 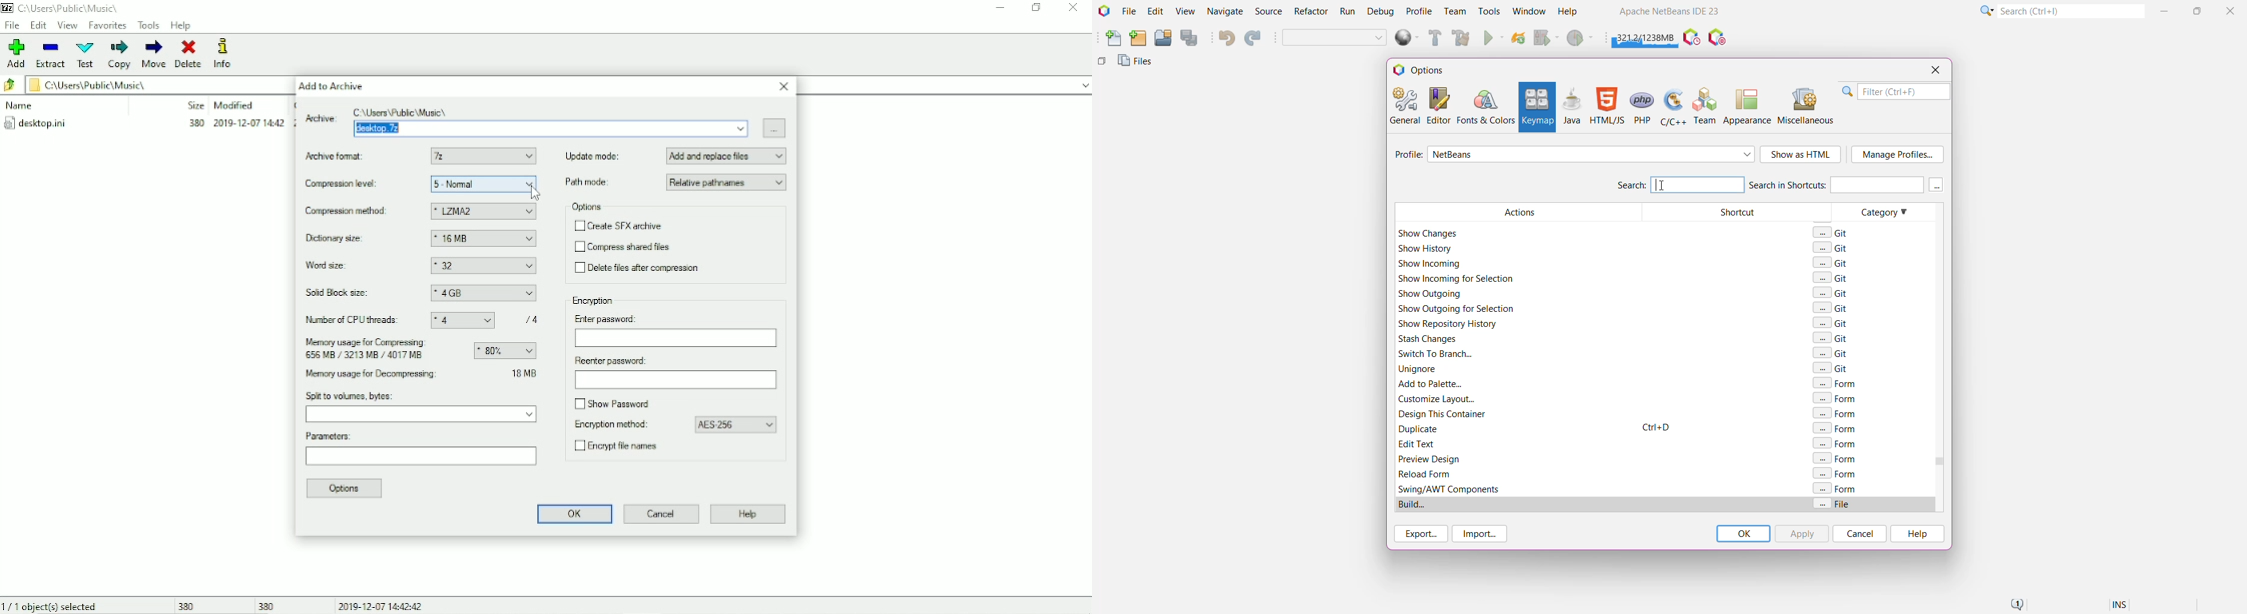 I want to click on Refactor, so click(x=1312, y=13).